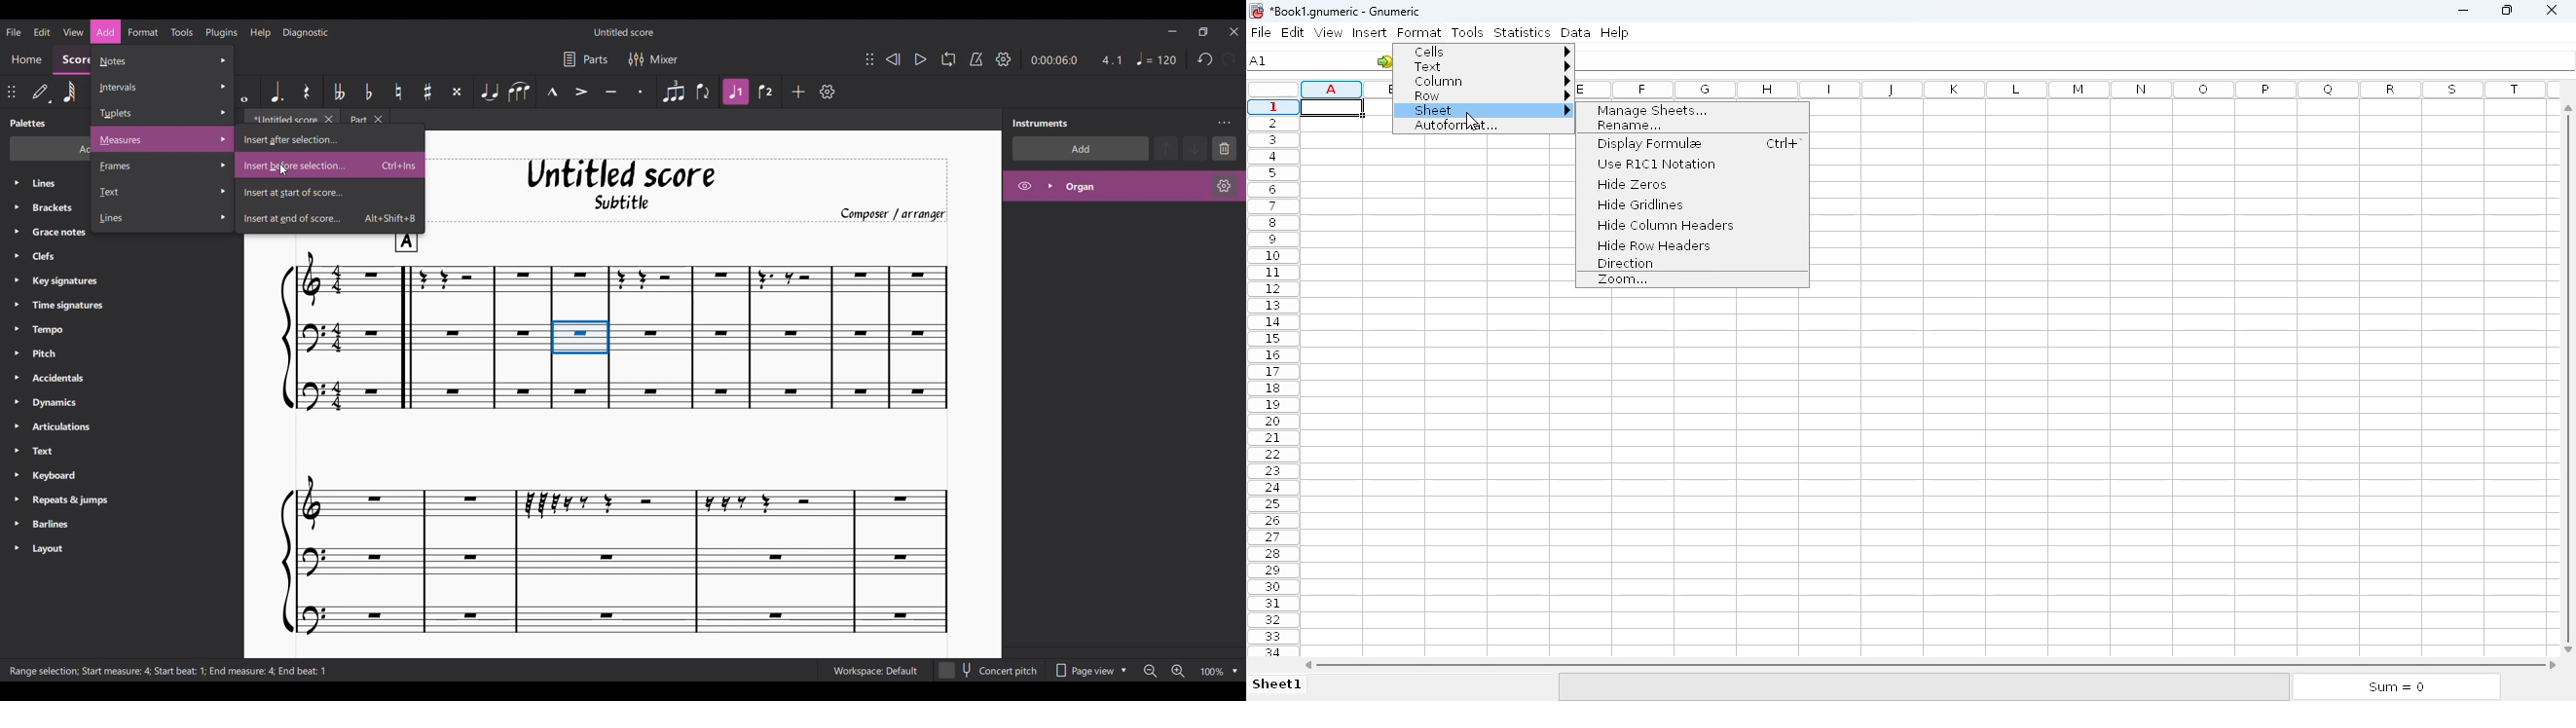 This screenshot has height=728, width=2576. I want to click on row, so click(1488, 96).